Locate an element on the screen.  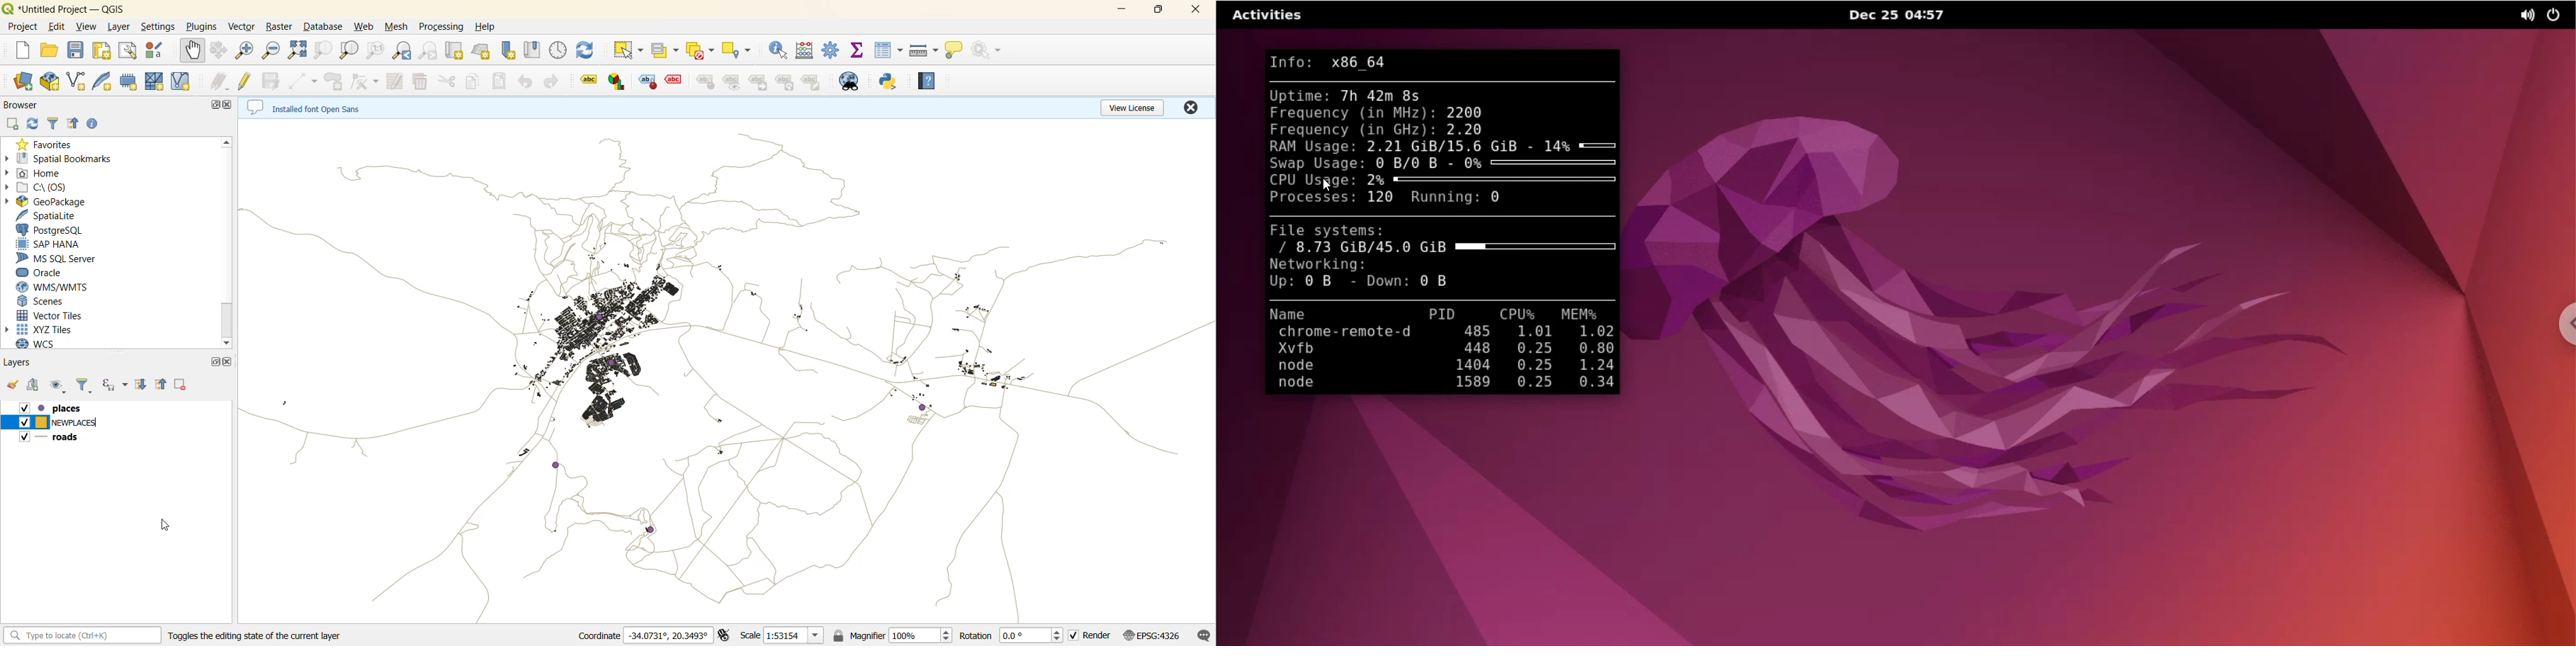
modify is located at coordinates (399, 80).